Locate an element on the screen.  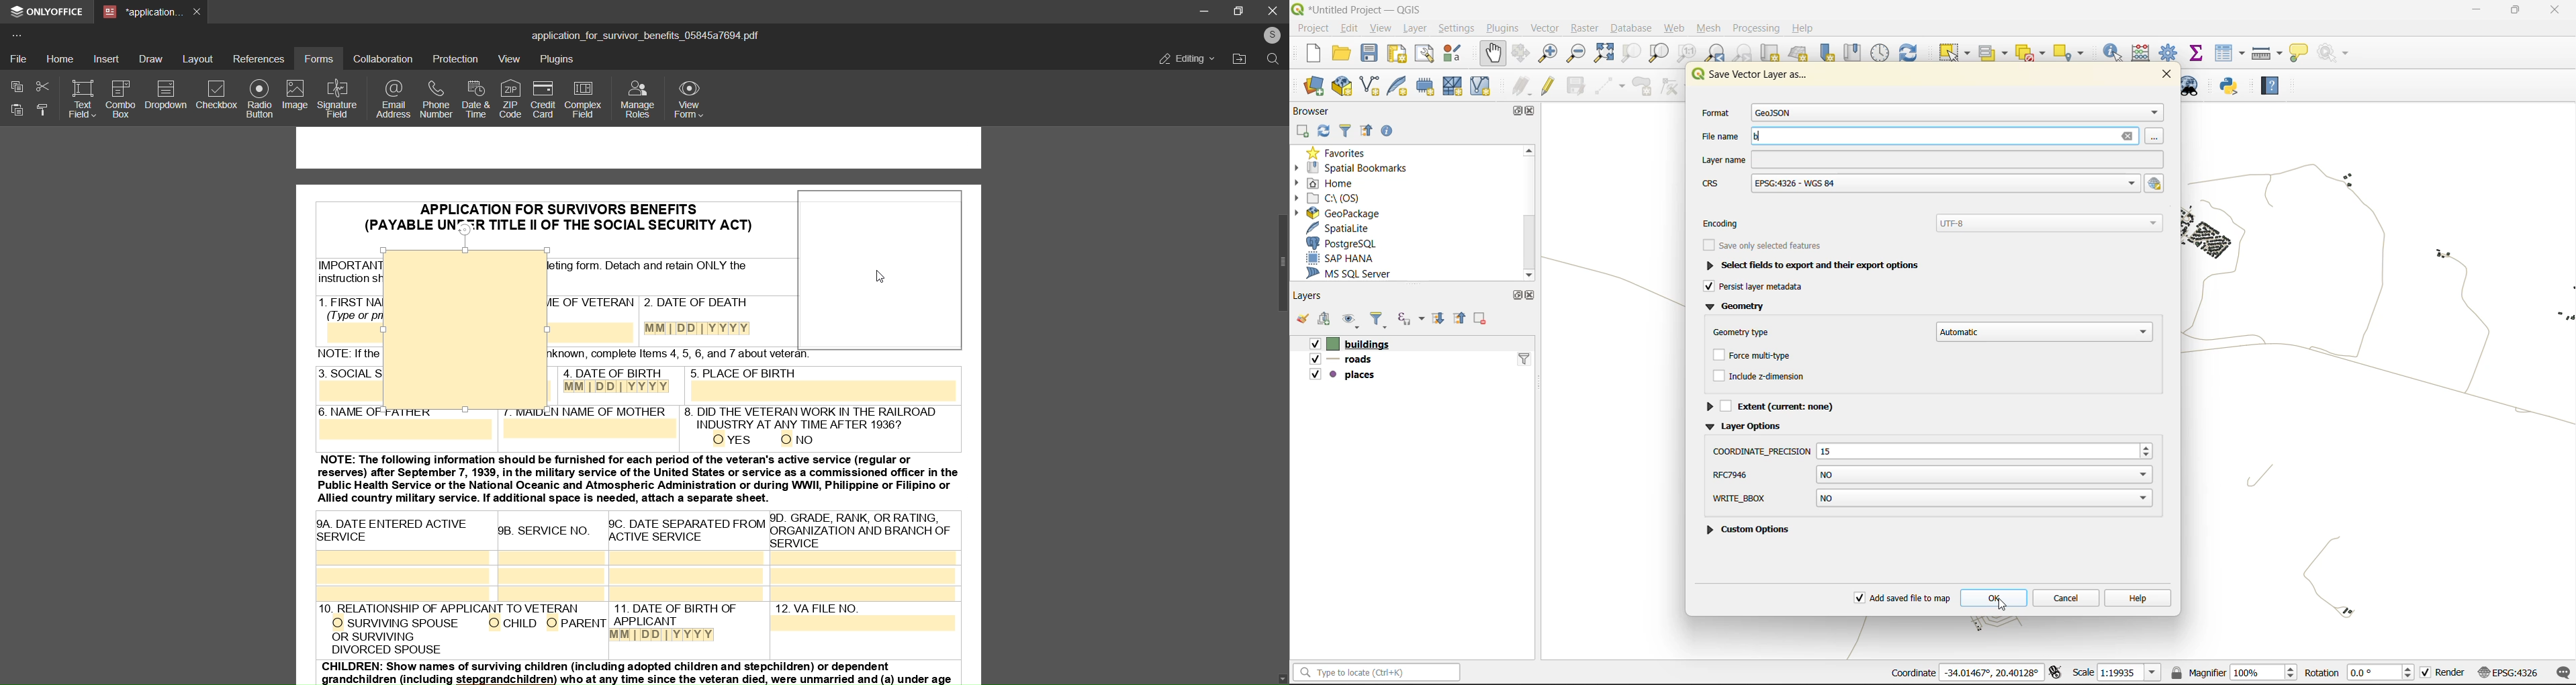
dropdown is located at coordinates (167, 95).